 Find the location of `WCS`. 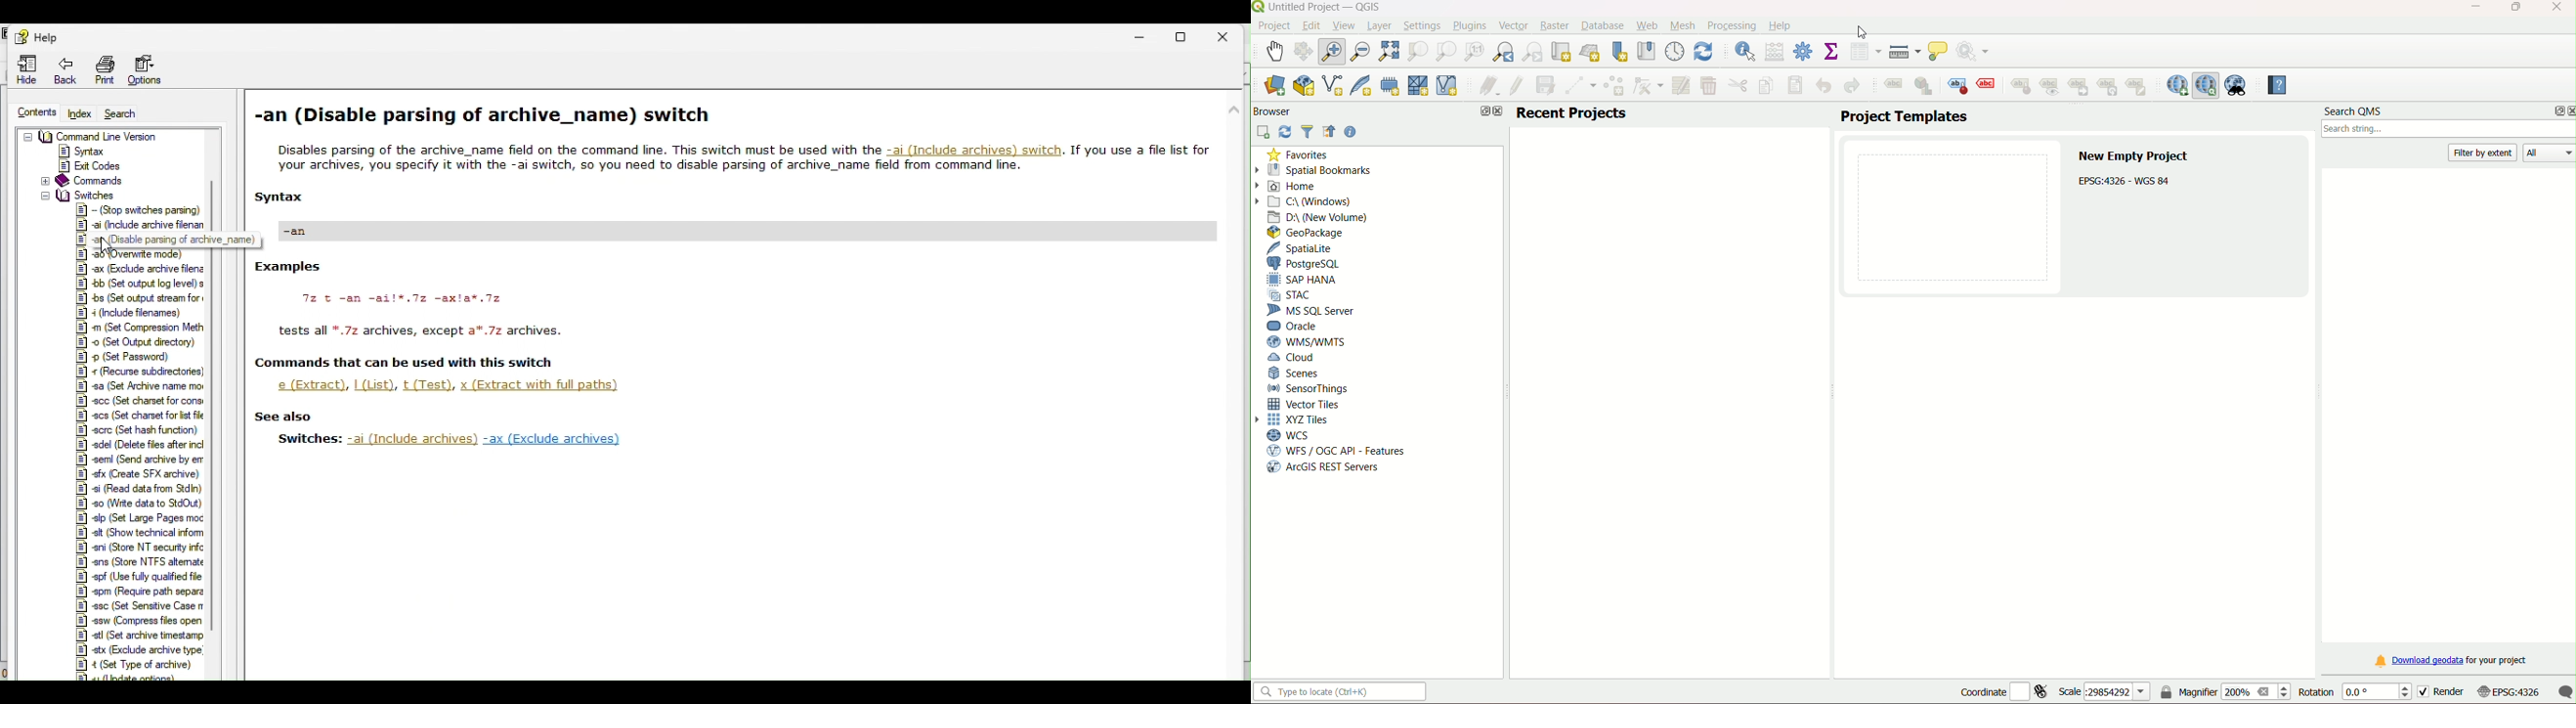

WCS is located at coordinates (1288, 435).